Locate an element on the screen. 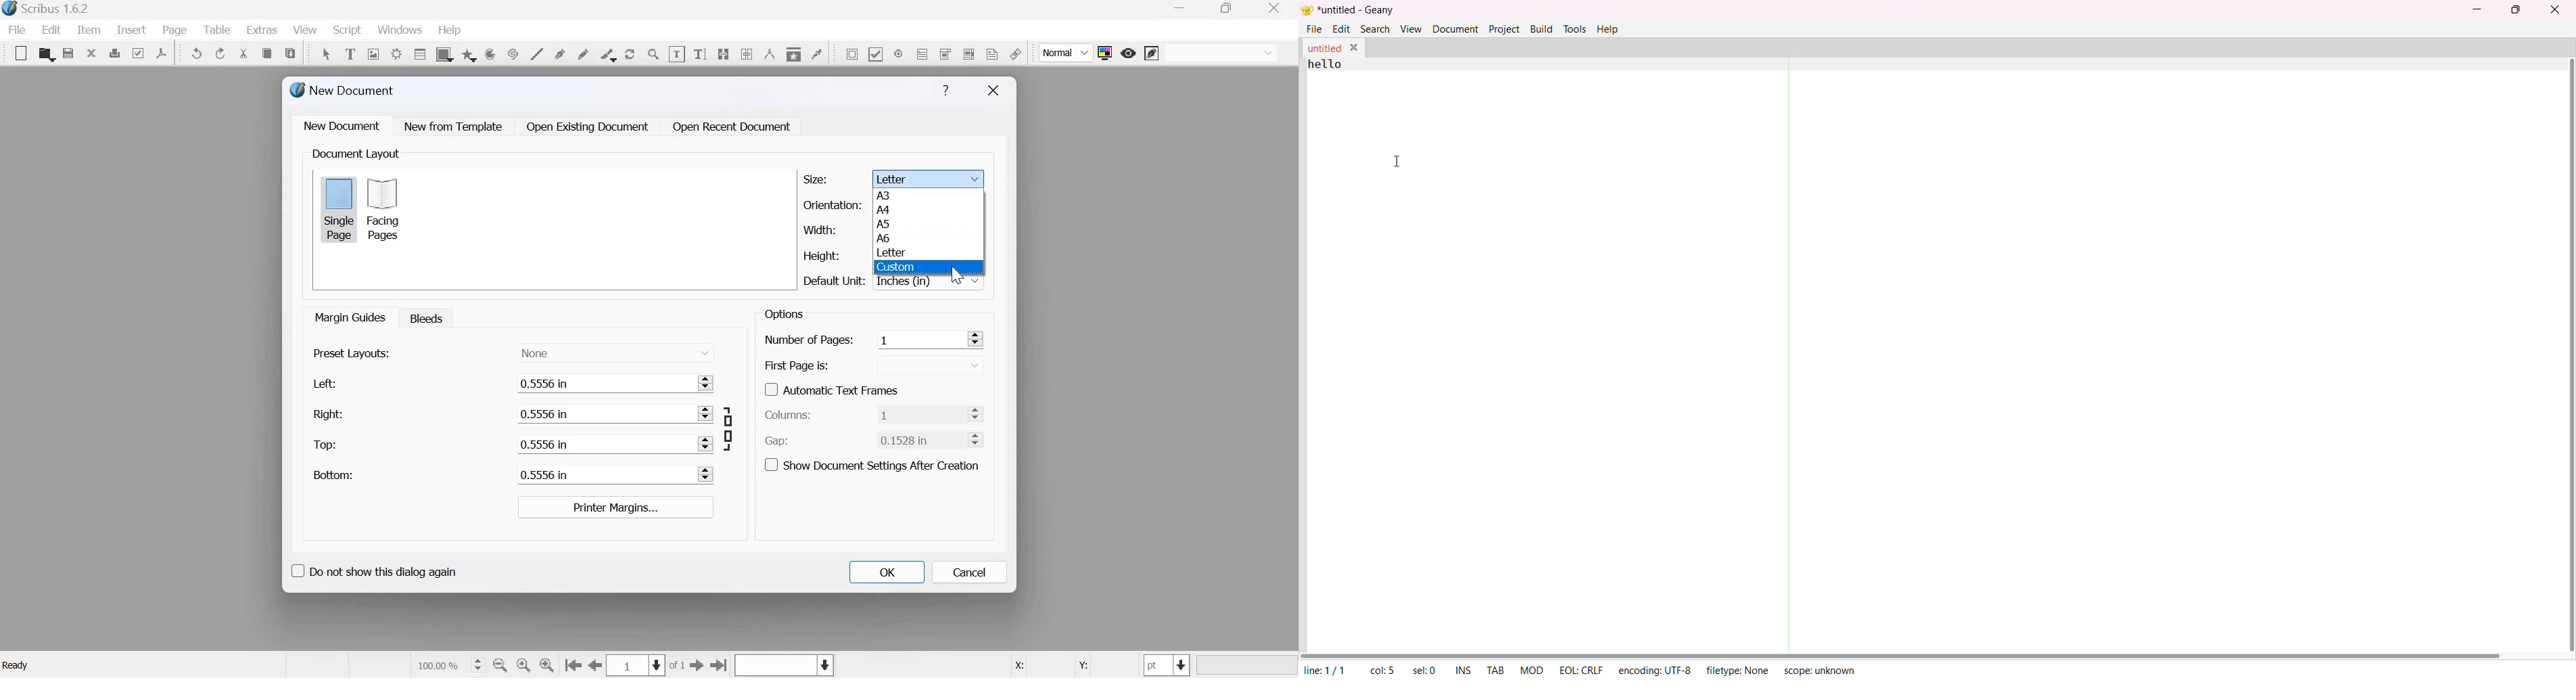 This screenshot has width=2576, height=700. link annotation is located at coordinates (1015, 53).